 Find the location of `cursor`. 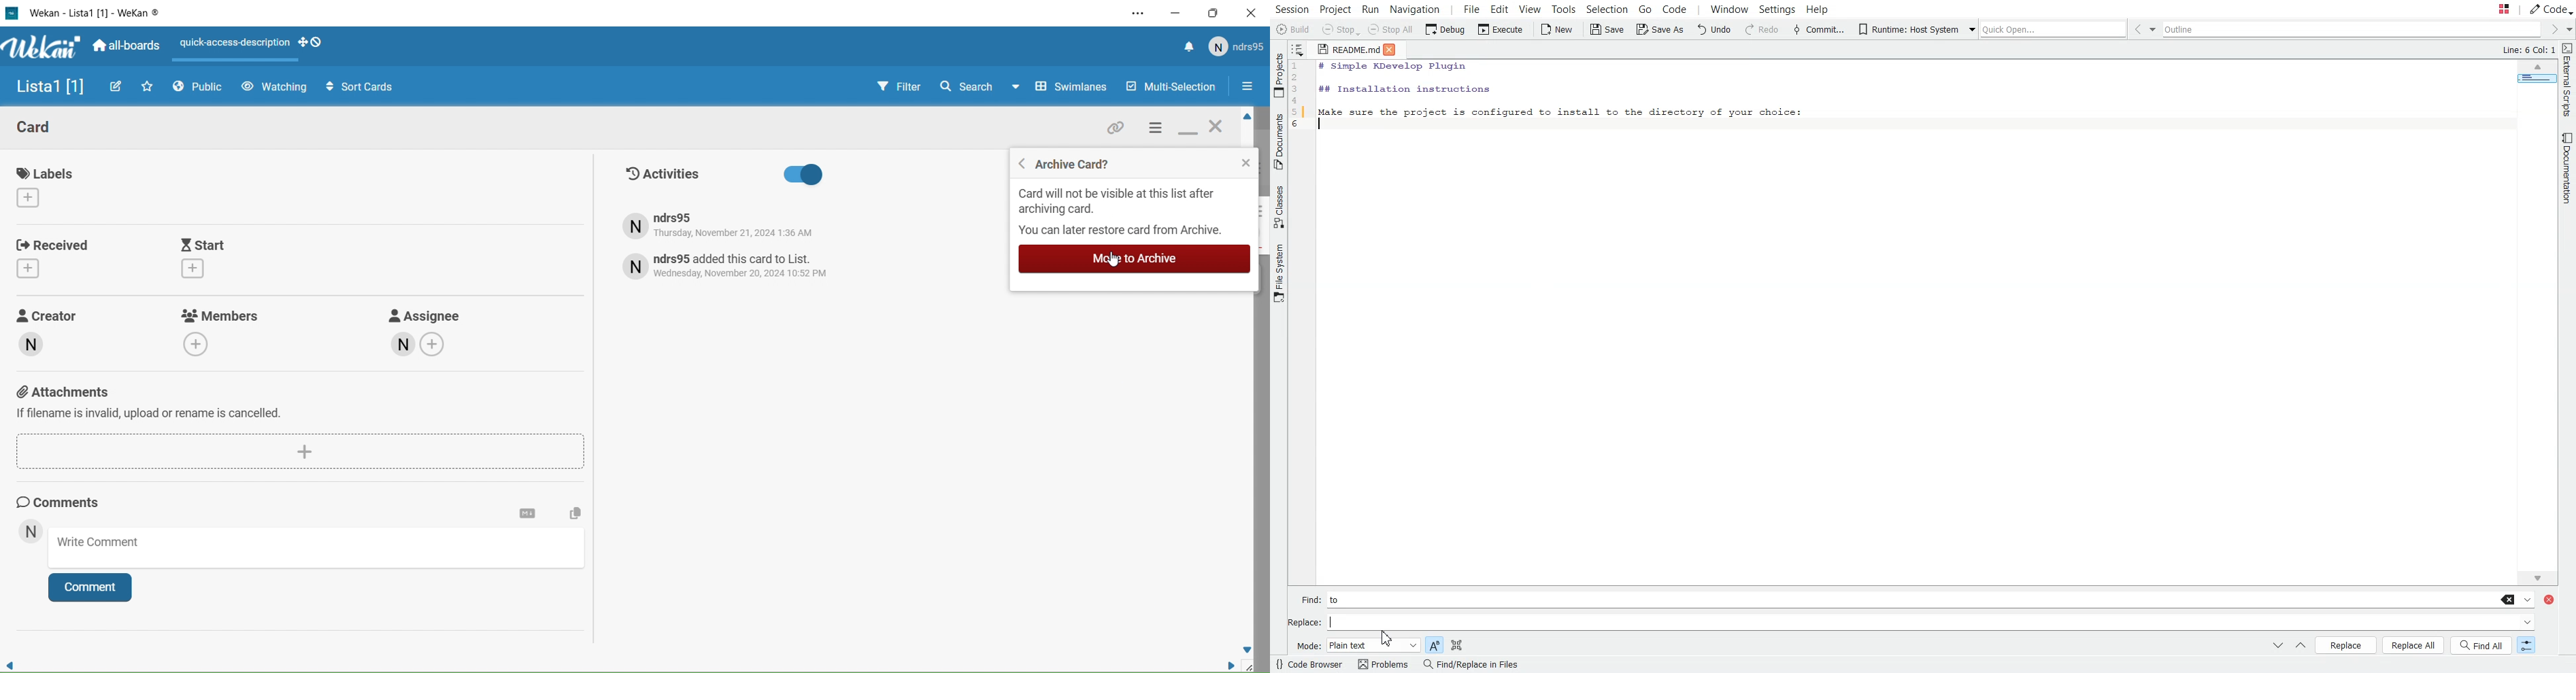

cursor is located at coordinates (1113, 261).